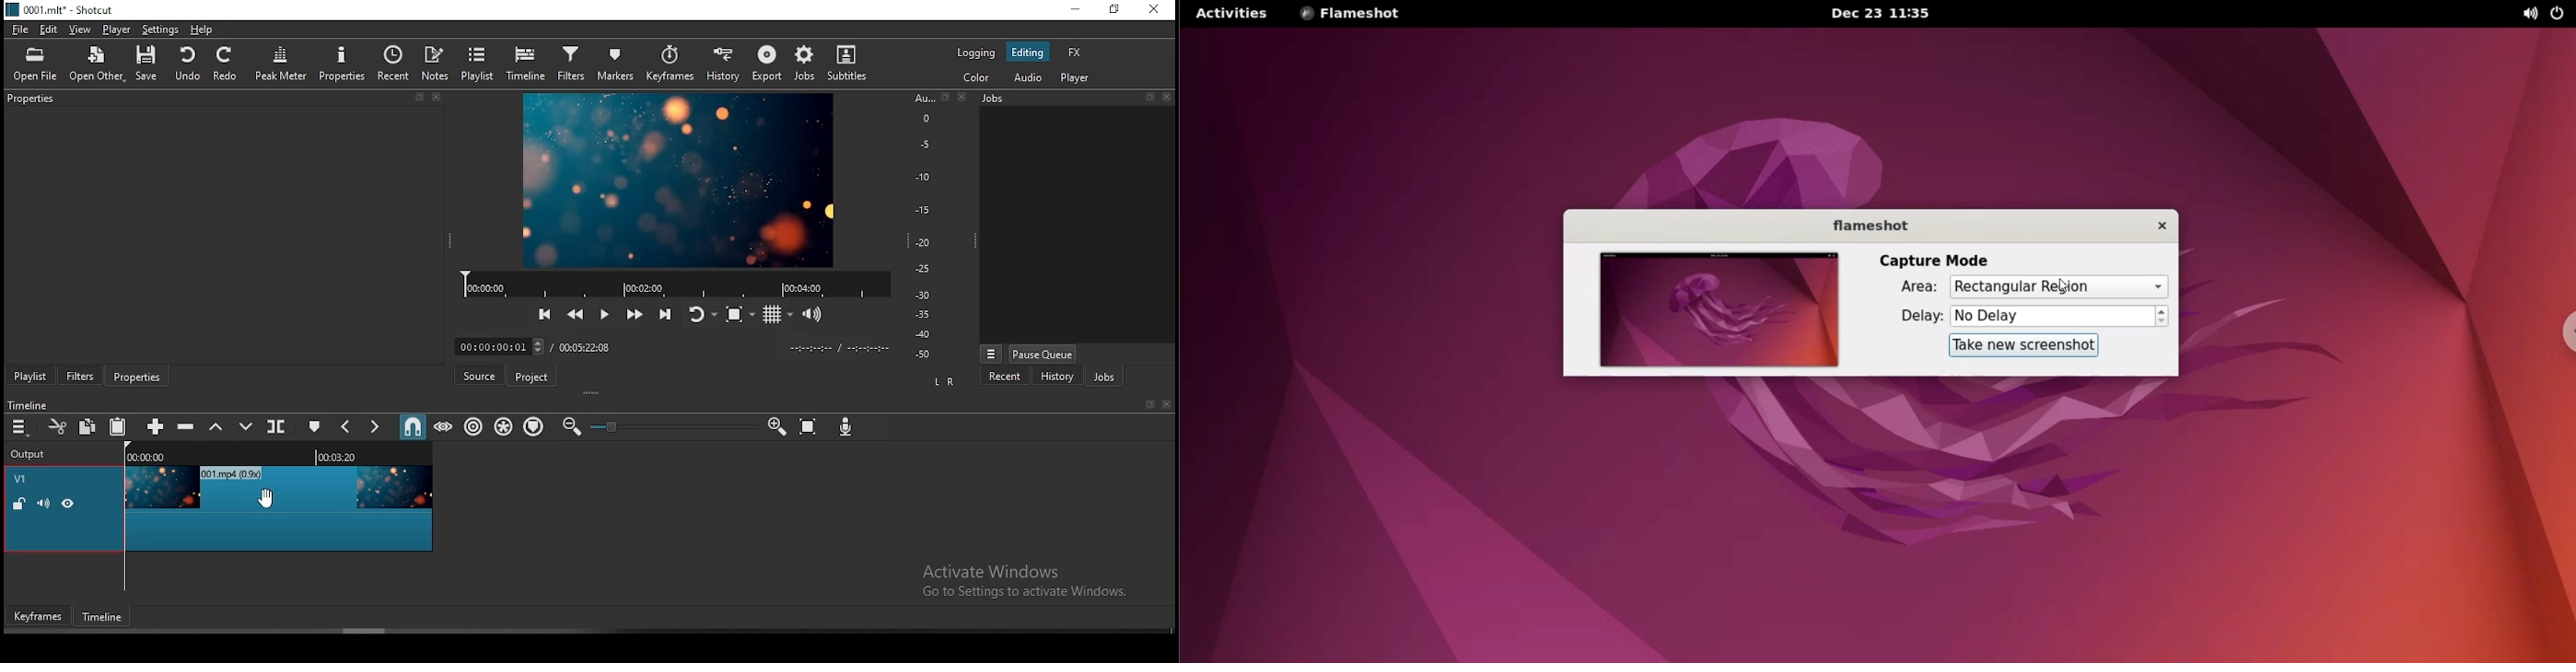 This screenshot has width=2576, height=672. What do you see at coordinates (87, 428) in the screenshot?
I see `copy` at bounding box center [87, 428].